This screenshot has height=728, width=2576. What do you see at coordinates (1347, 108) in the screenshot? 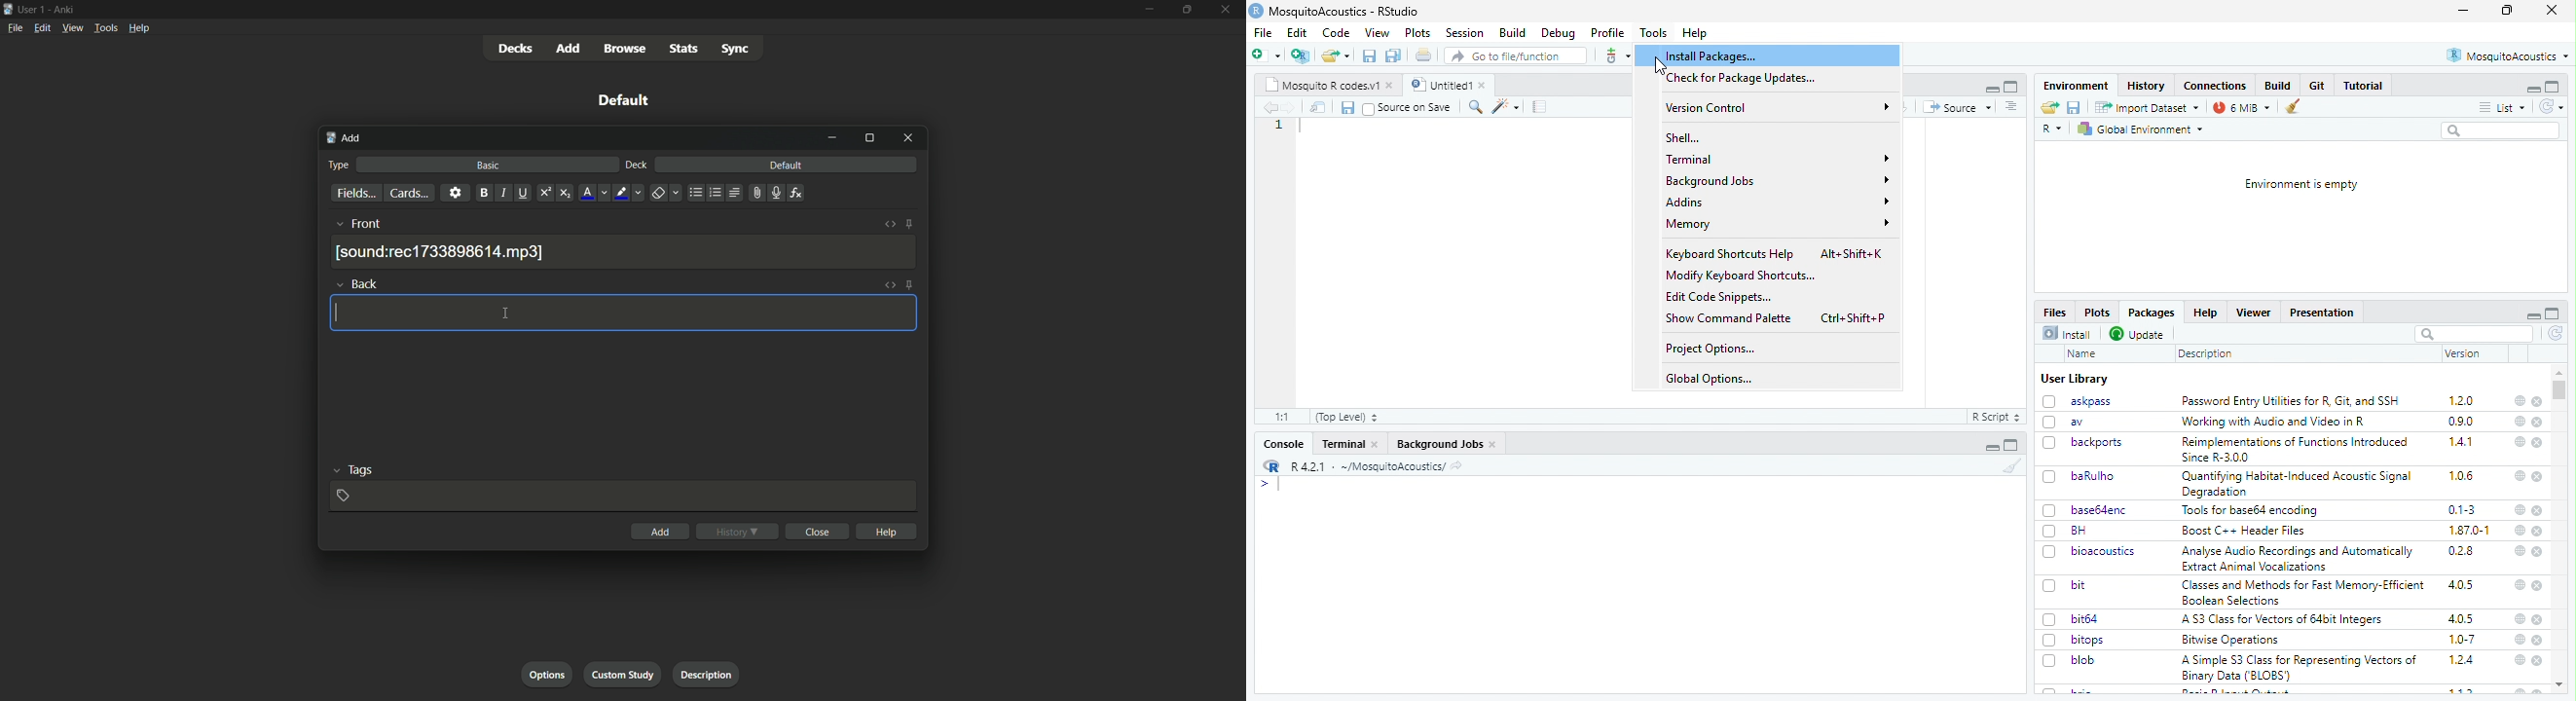
I see `save` at bounding box center [1347, 108].